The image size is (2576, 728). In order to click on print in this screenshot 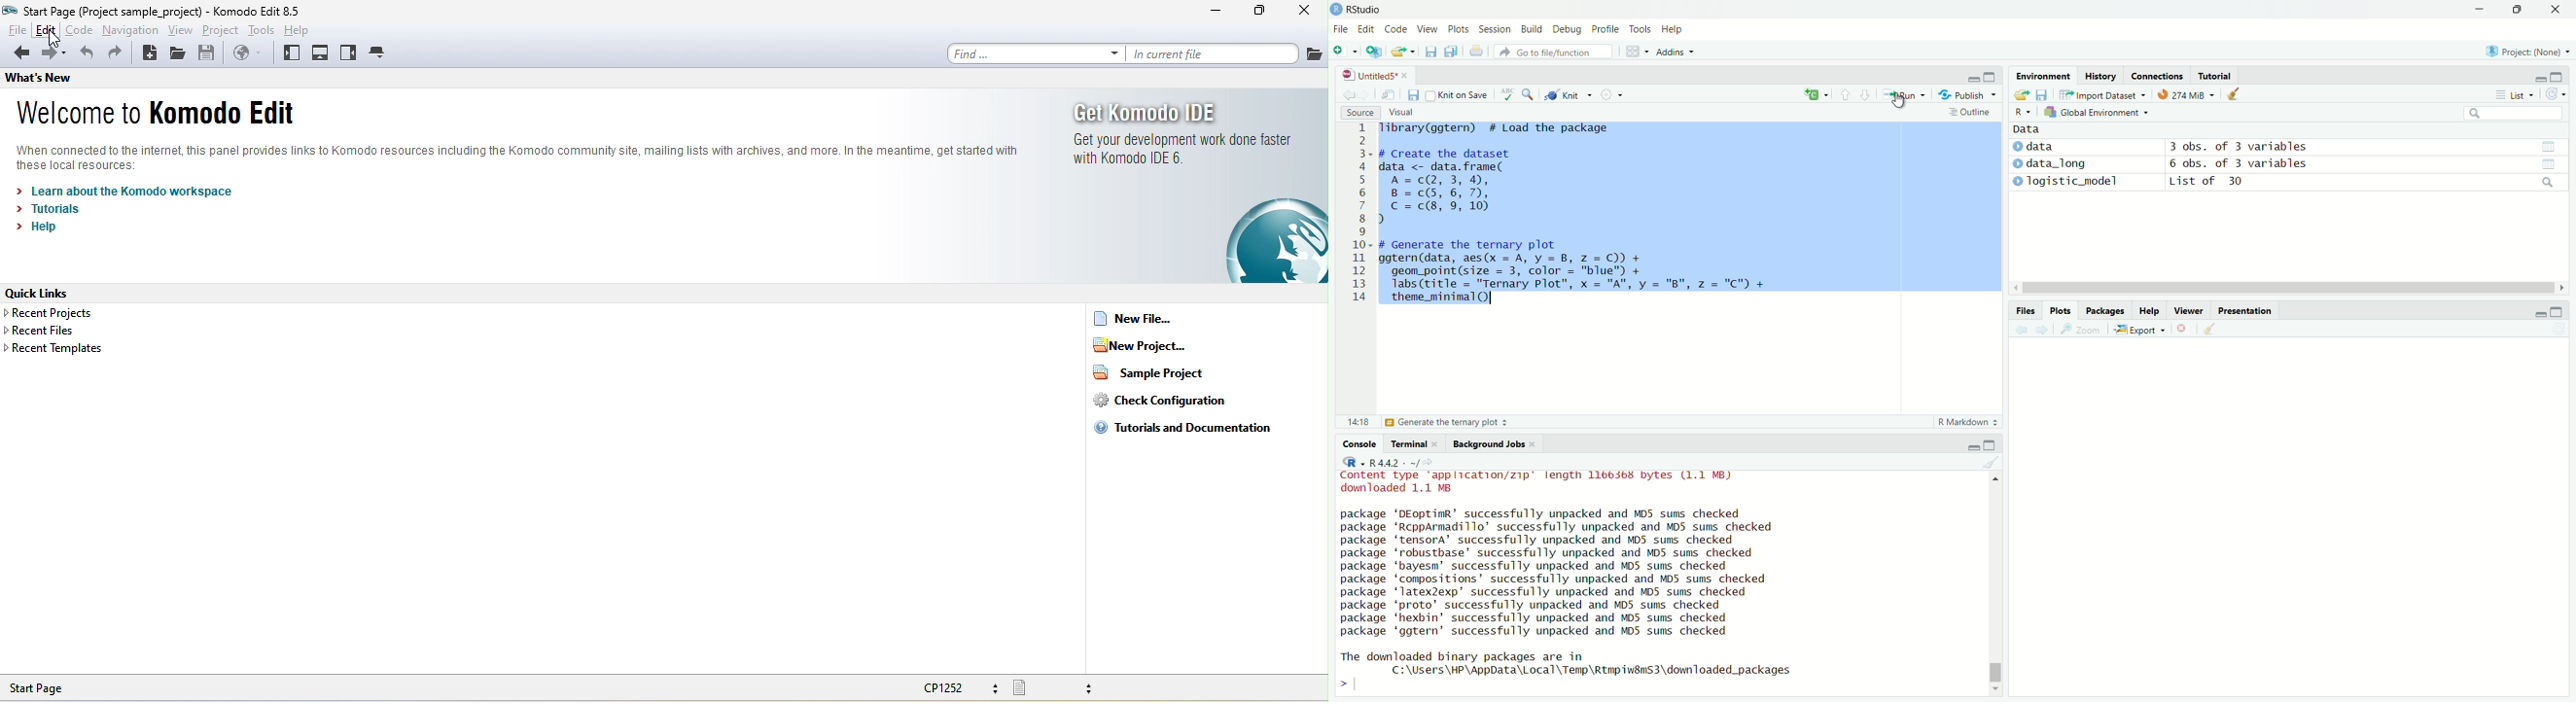, I will do `click(1479, 54)`.